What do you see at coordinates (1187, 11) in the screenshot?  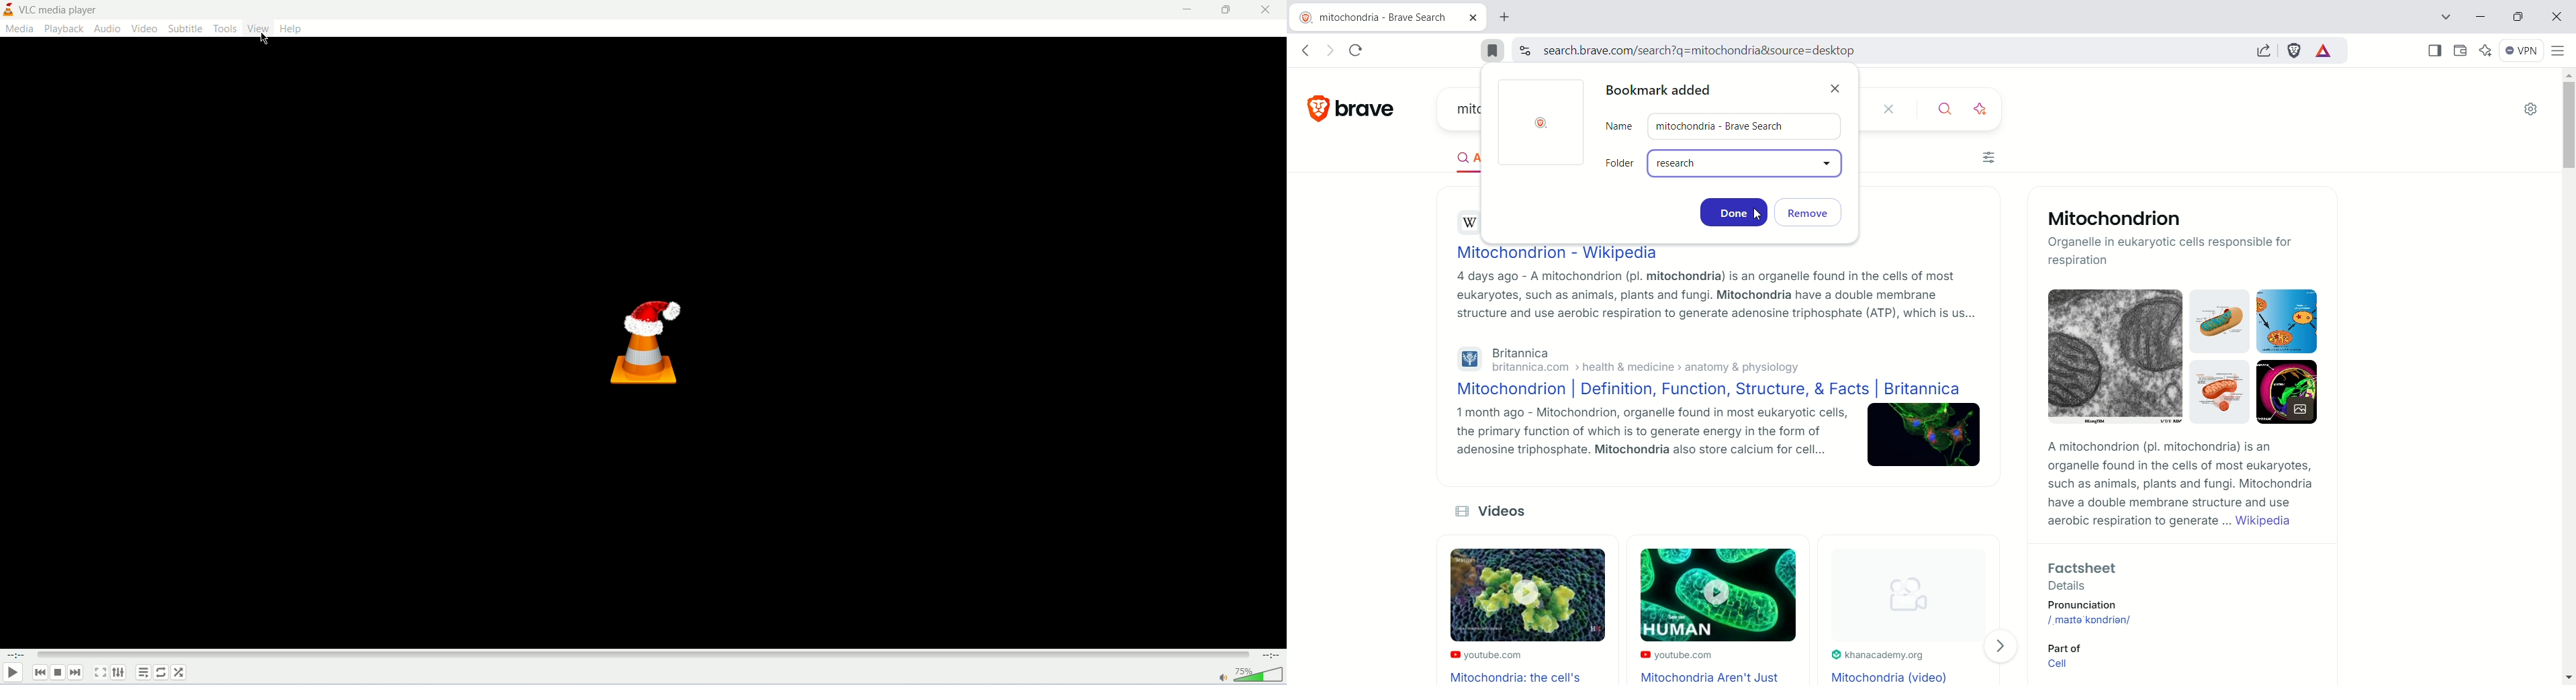 I see `minimize` at bounding box center [1187, 11].